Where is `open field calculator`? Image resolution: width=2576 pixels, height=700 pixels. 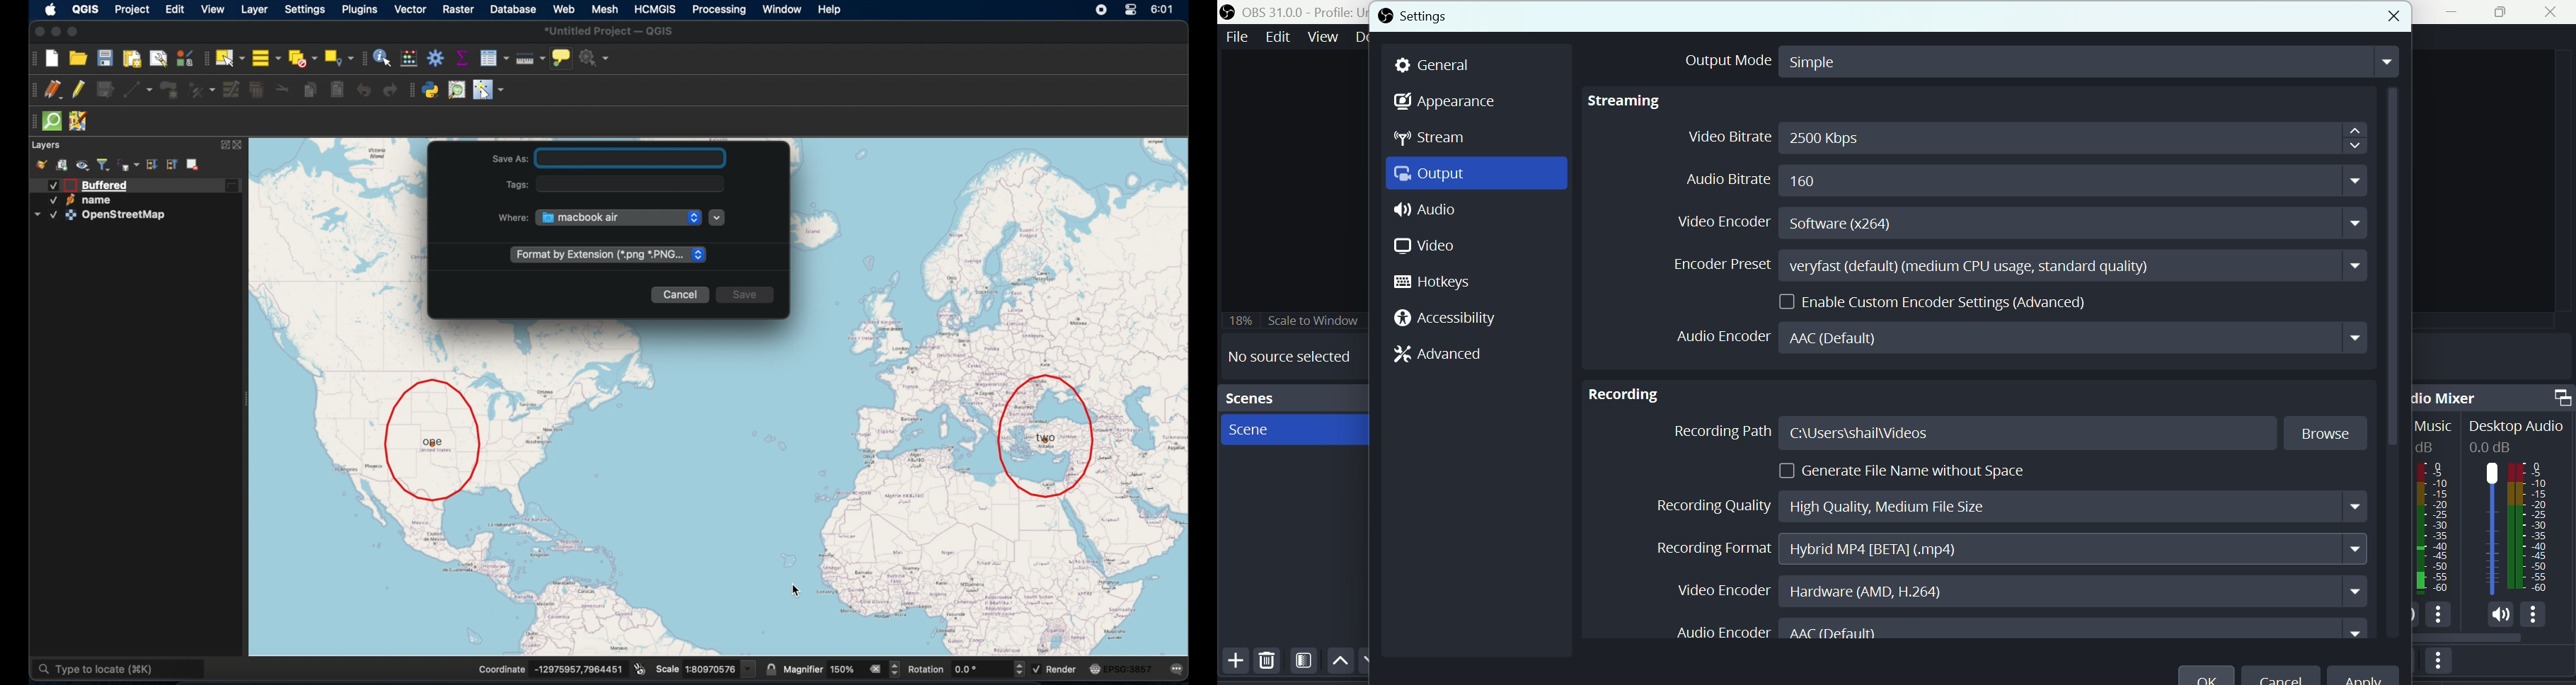
open field calculator is located at coordinates (410, 58).